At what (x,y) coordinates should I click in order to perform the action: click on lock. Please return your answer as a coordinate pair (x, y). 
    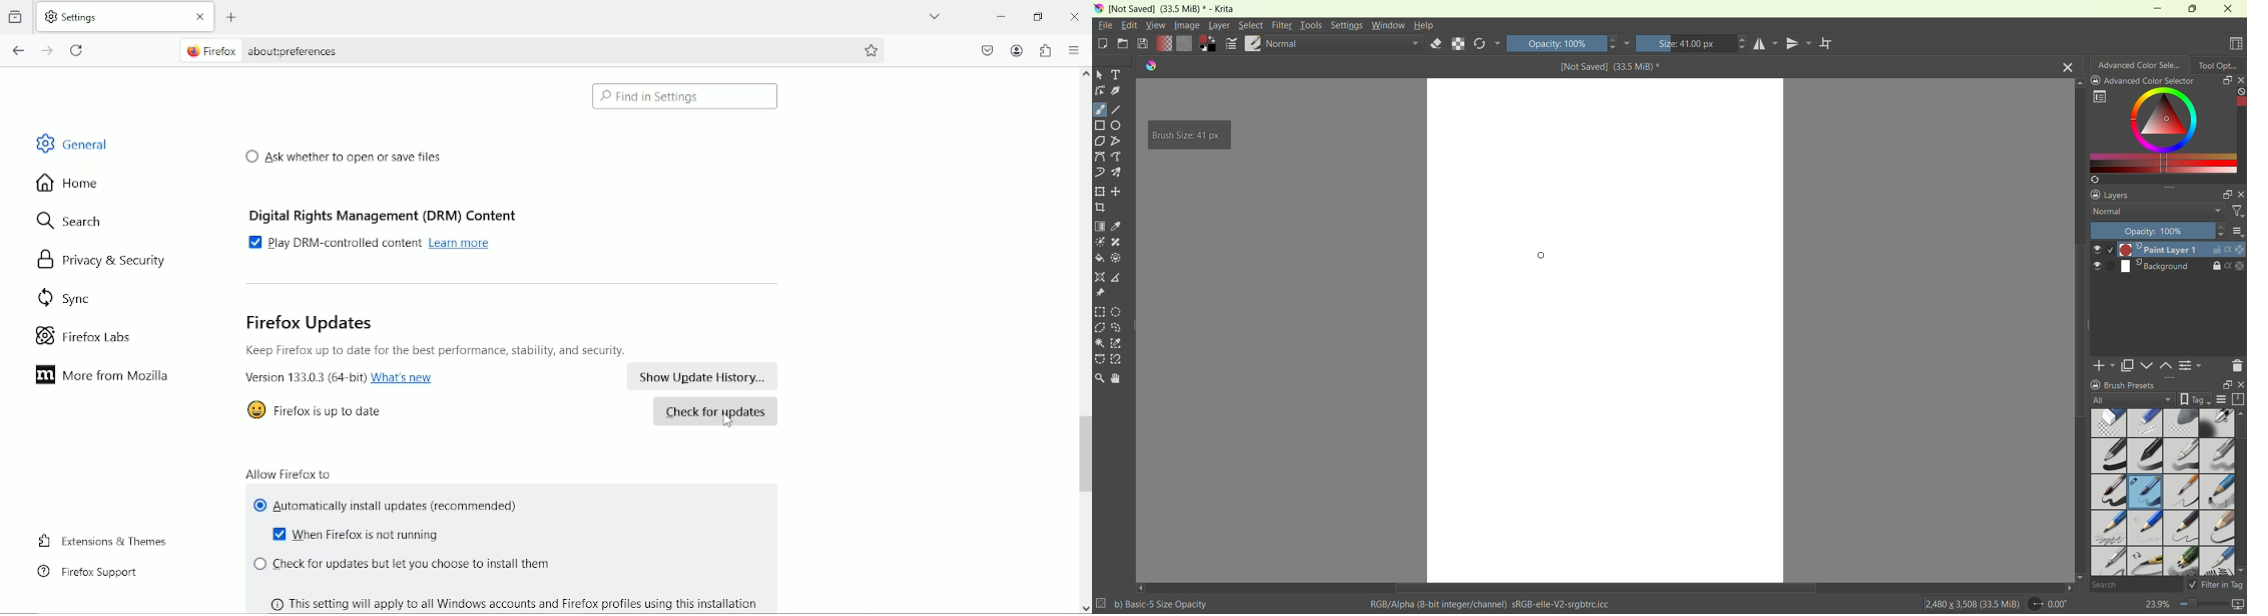
    Looking at the image, I should click on (2217, 267).